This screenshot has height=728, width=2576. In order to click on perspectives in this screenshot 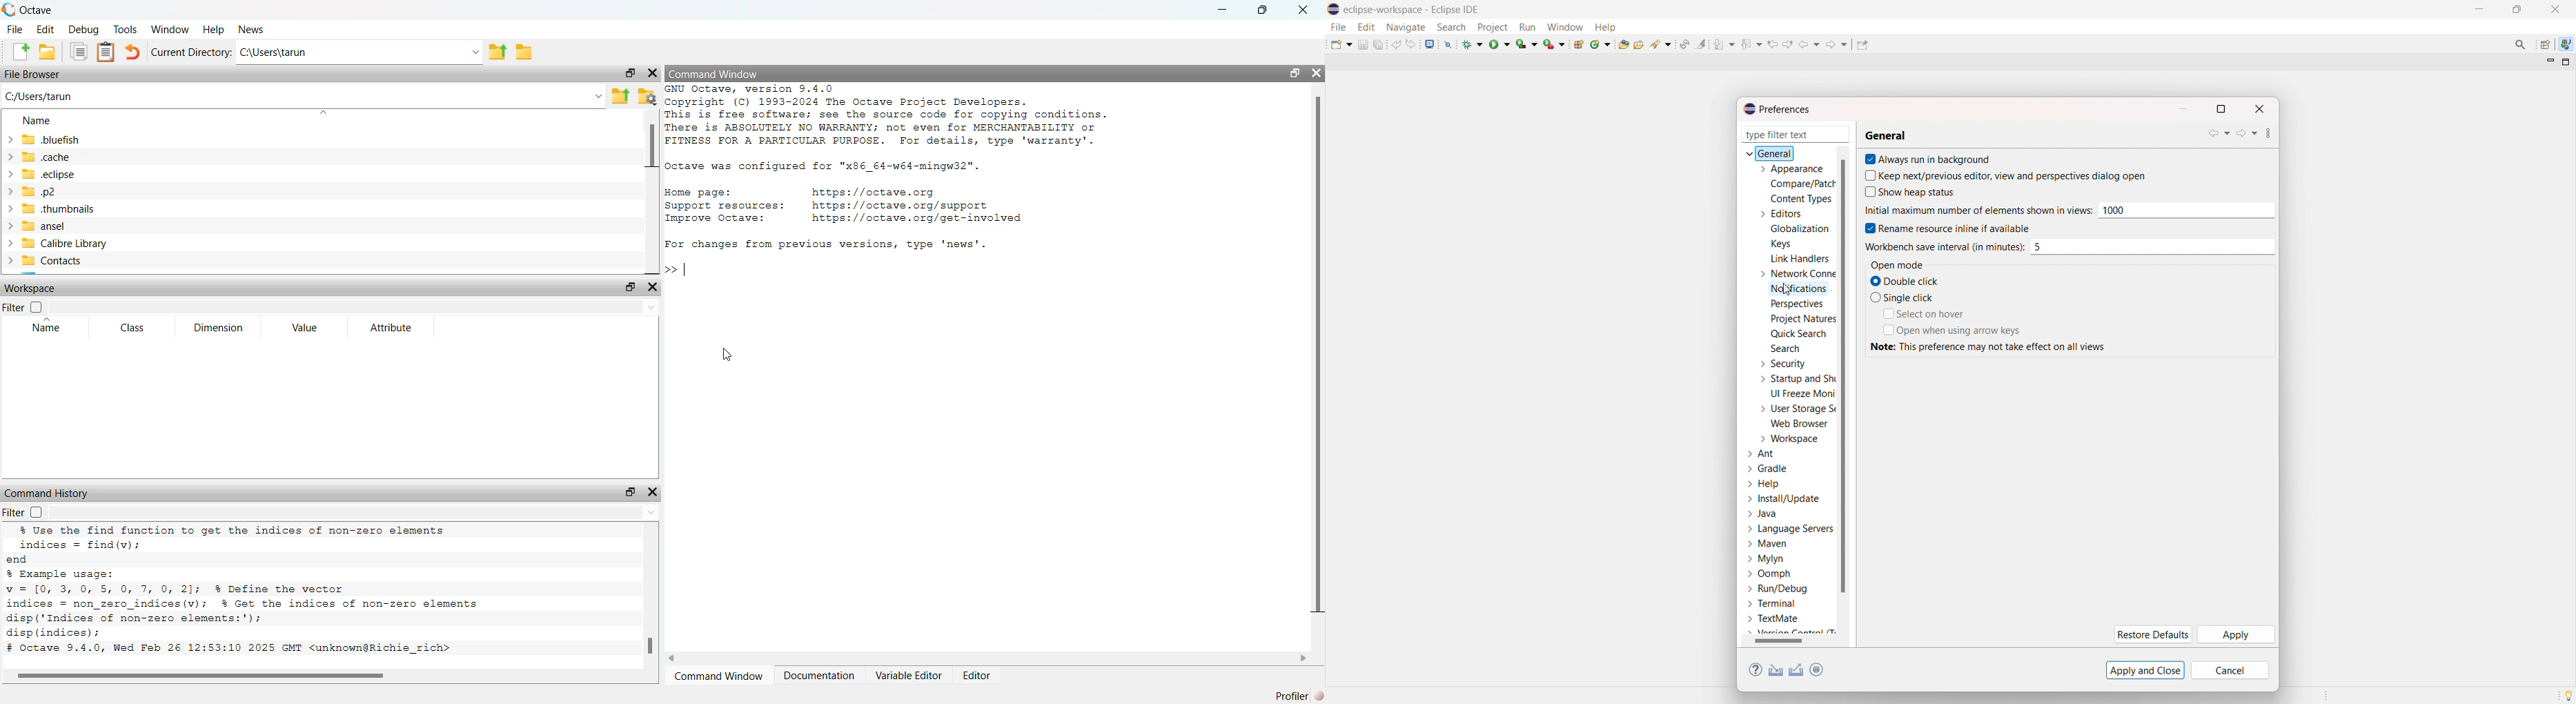, I will do `click(1796, 304)`.